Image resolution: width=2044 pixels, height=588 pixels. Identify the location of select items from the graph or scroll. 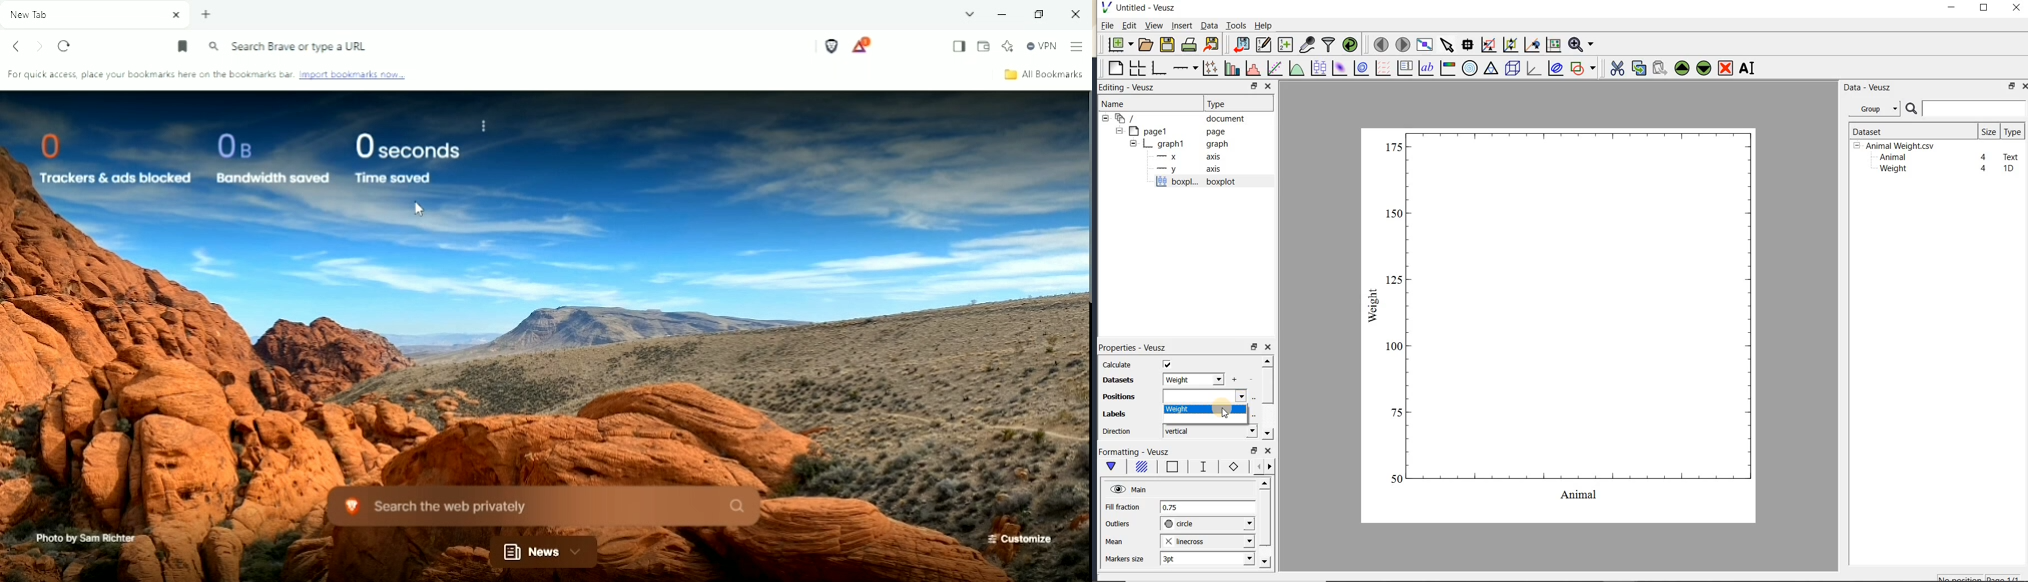
(1448, 45).